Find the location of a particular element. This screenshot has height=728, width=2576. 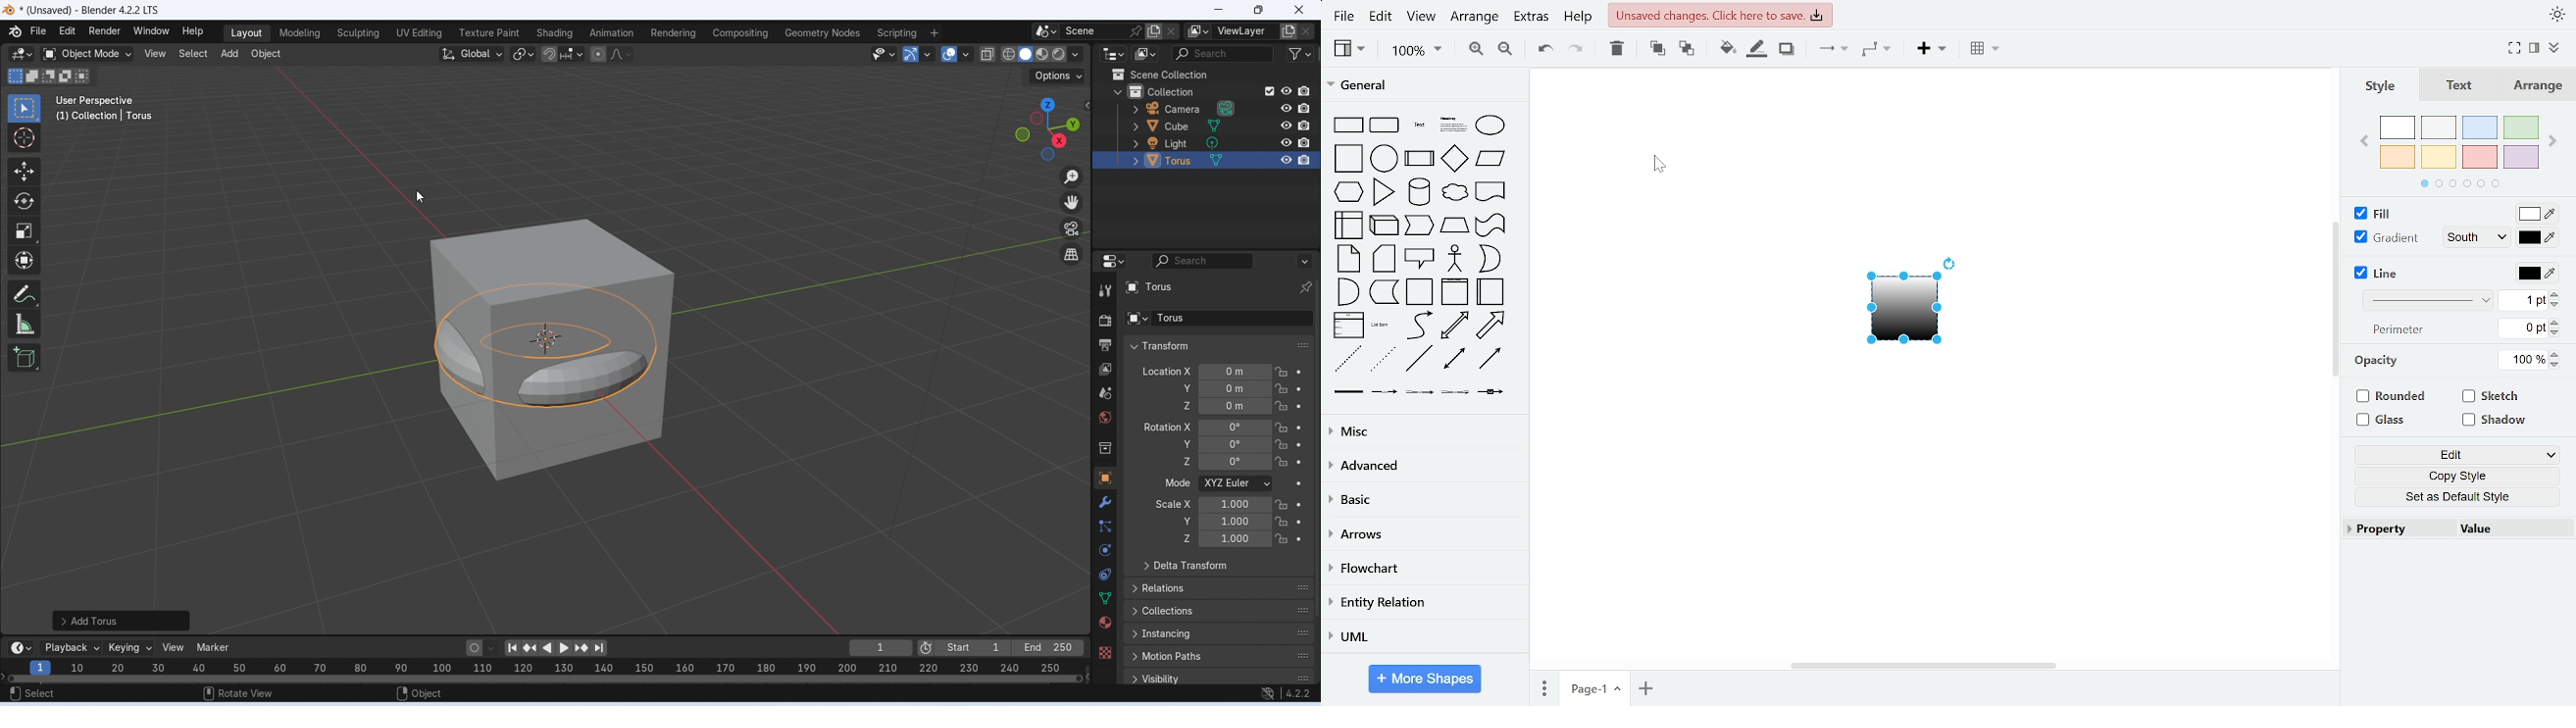

general shapes is located at coordinates (1488, 359).